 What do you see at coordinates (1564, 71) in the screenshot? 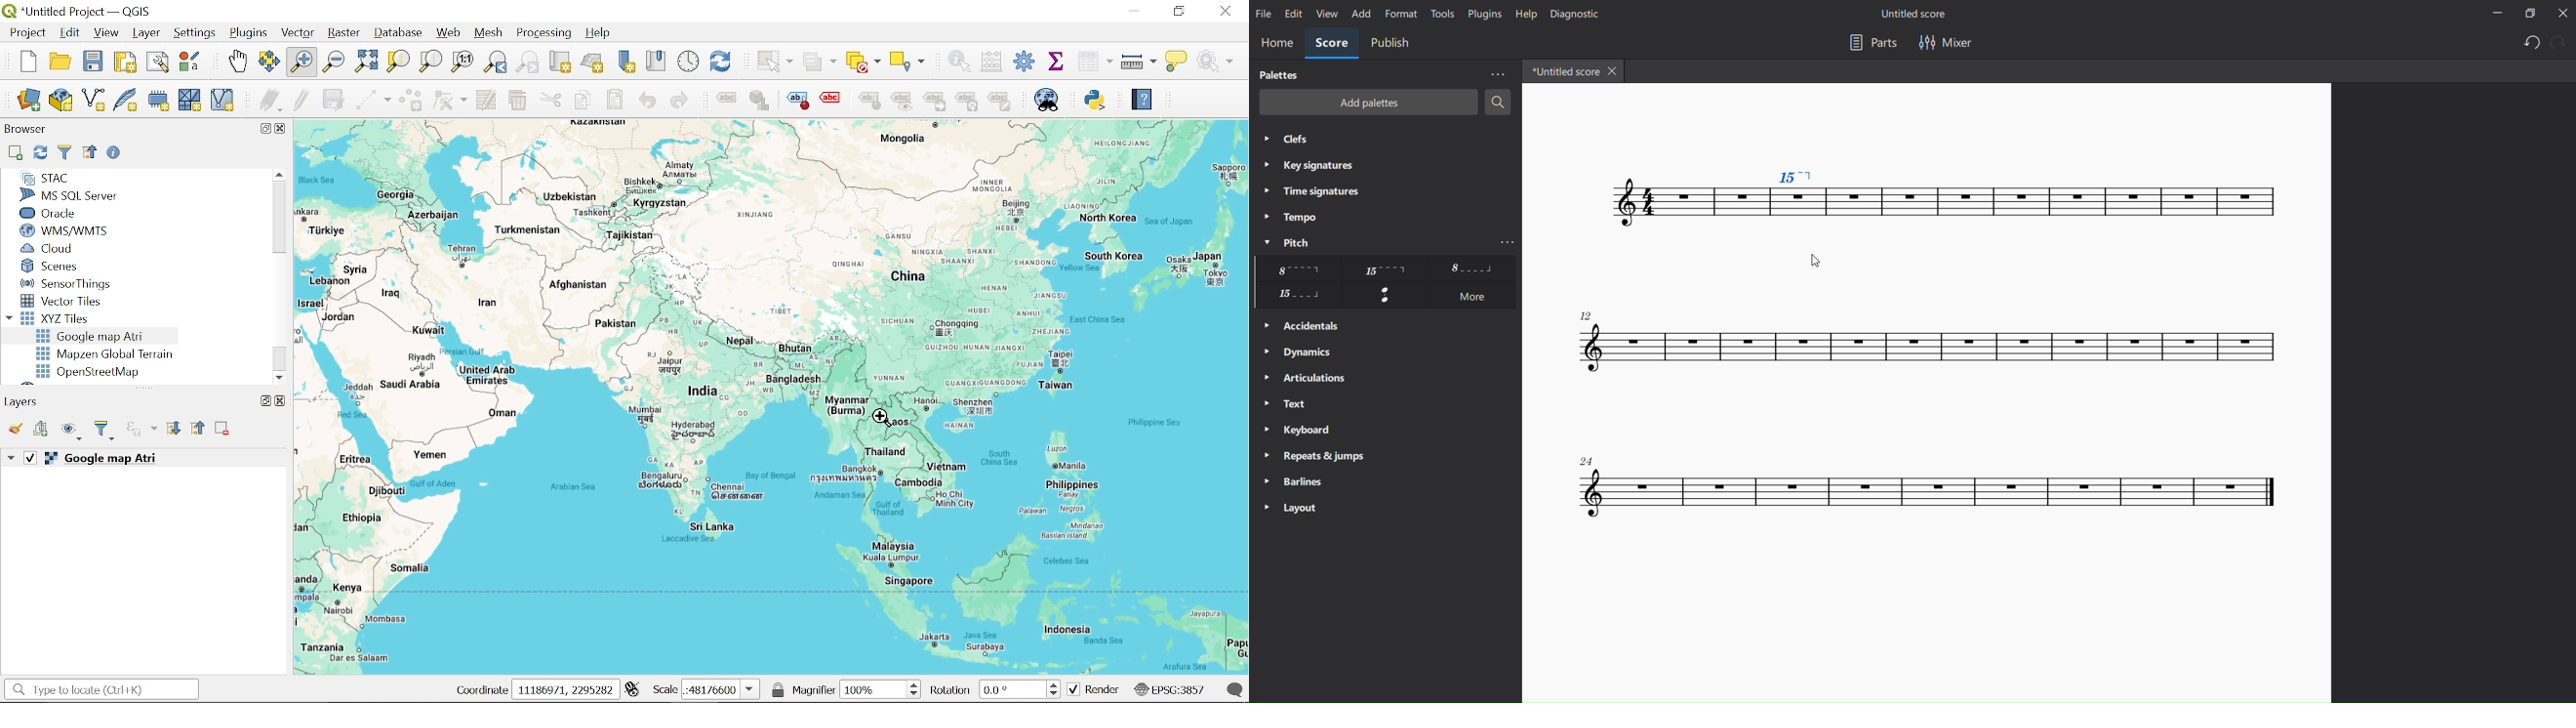
I see `title` at bounding box center [1564, 71].